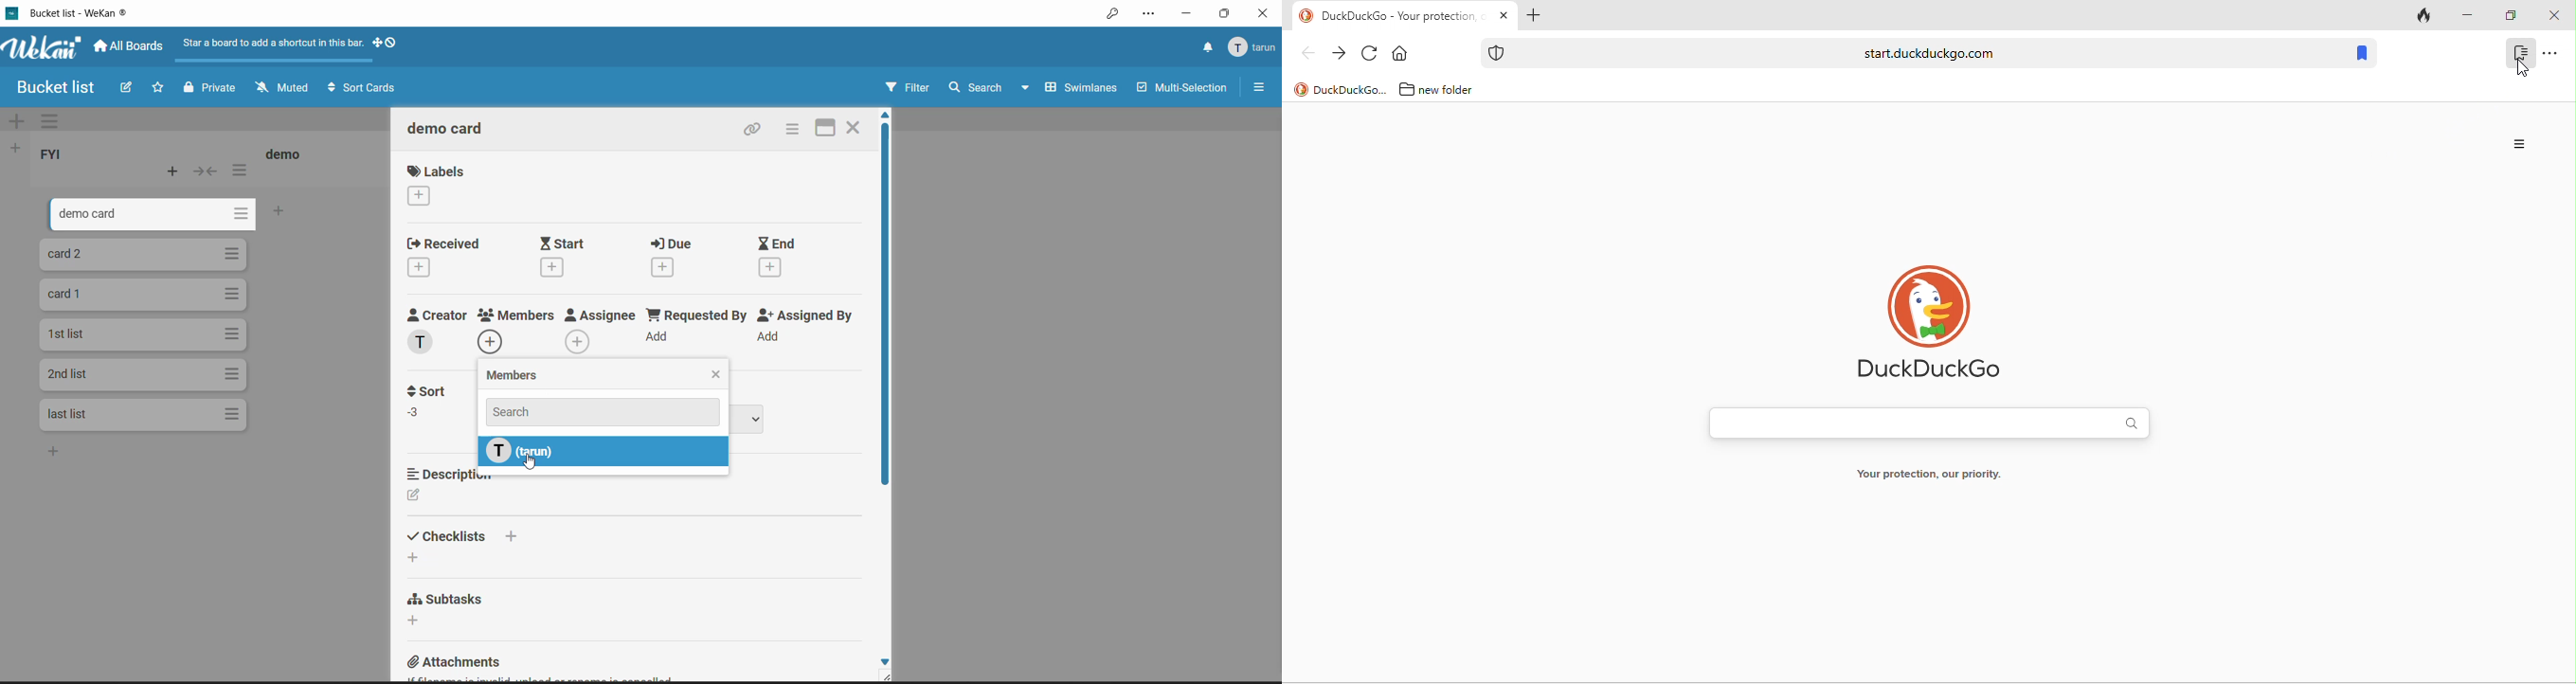 The width and height of the screenshot is (2576, 700). I want to click on change label, so click(421, 197).